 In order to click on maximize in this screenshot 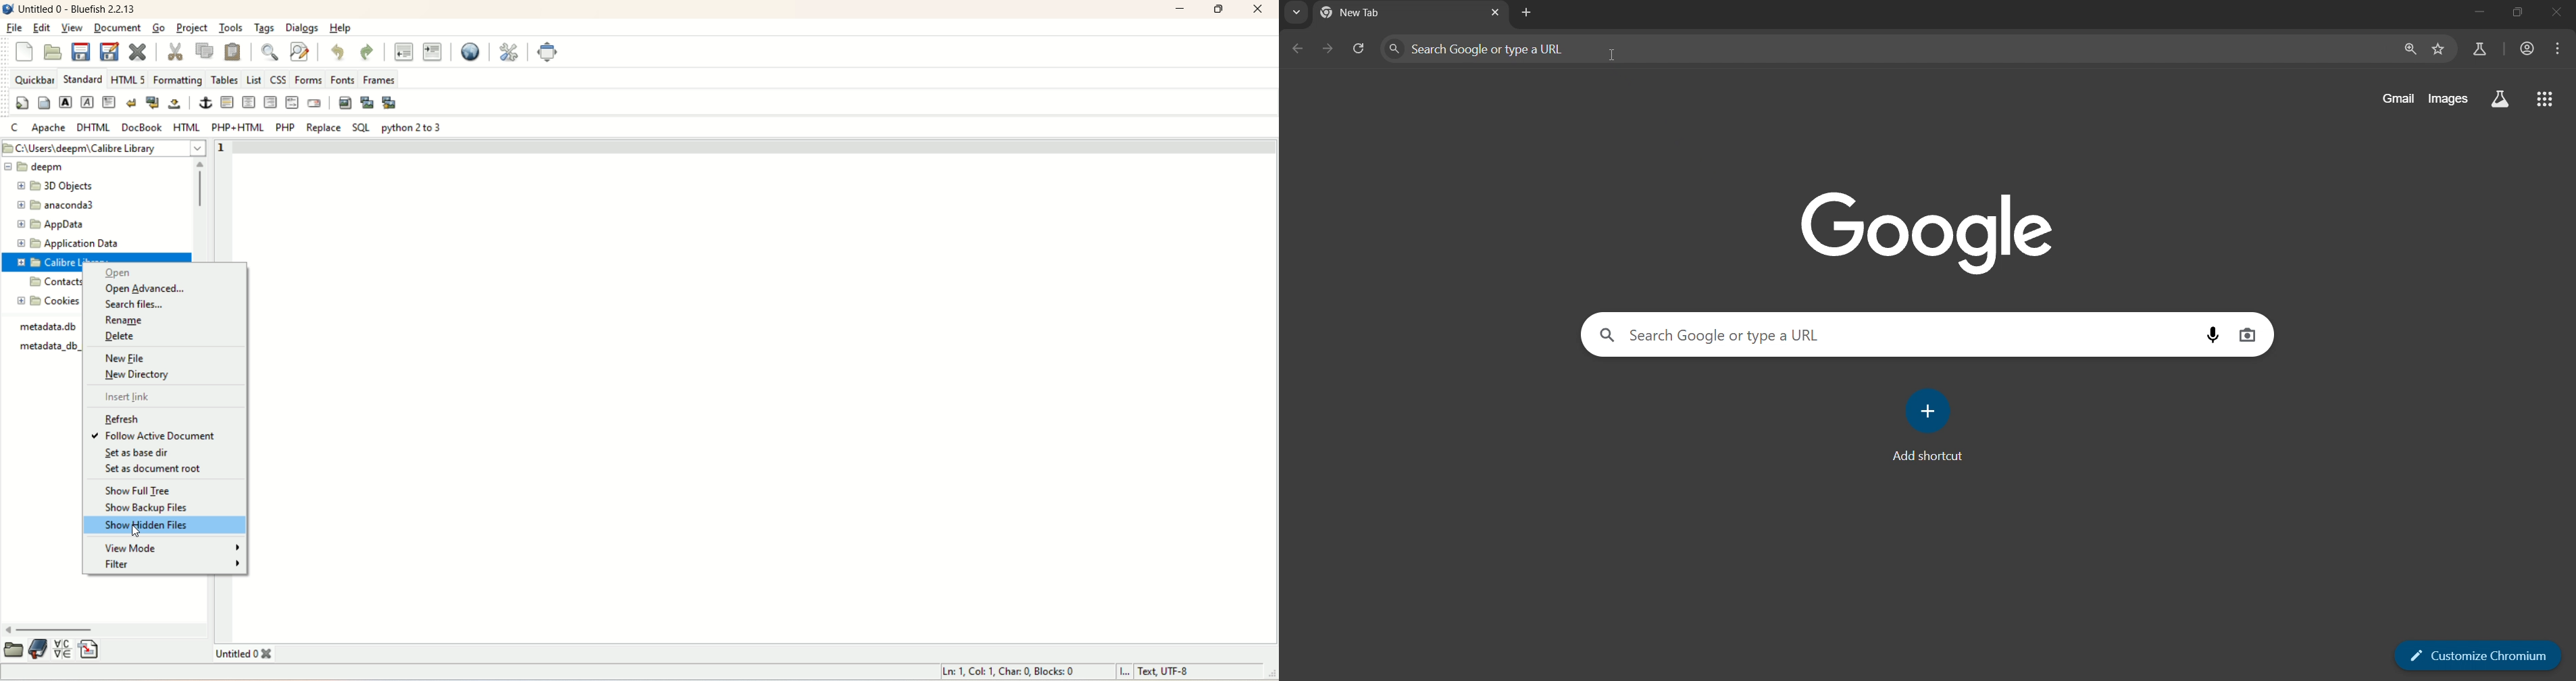, I will do `click(1220, 10)`.